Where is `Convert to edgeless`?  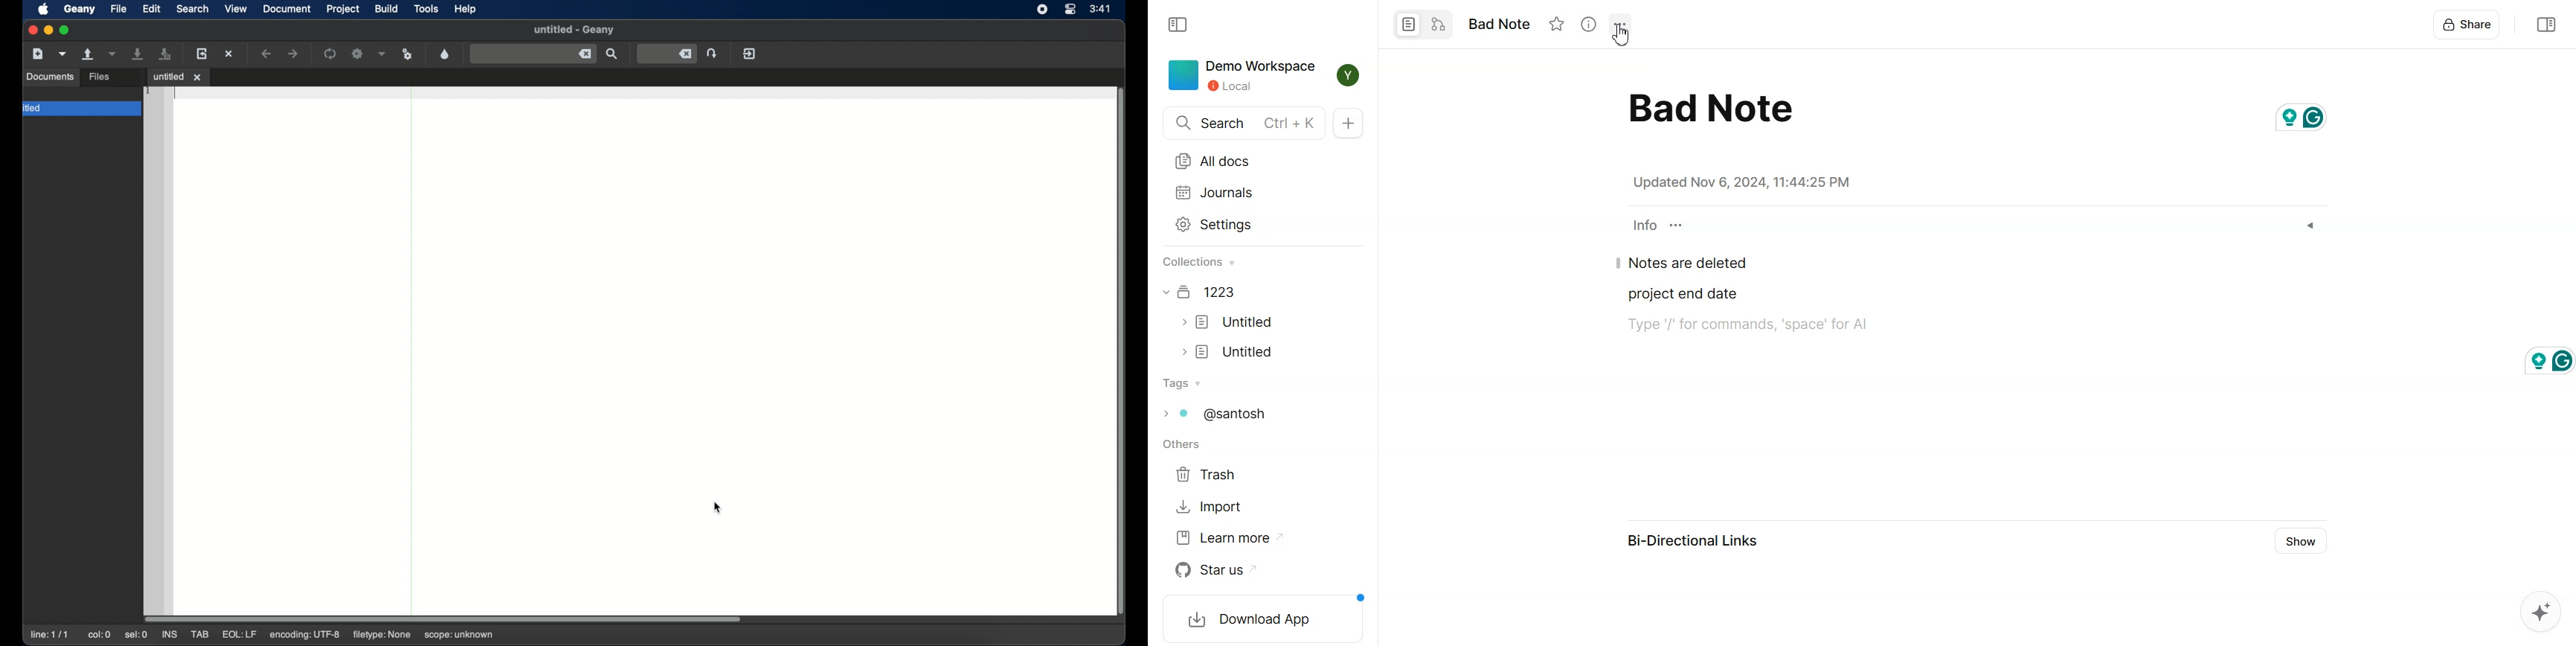 Convert to edgeless is located at coordinates (1438, 23).